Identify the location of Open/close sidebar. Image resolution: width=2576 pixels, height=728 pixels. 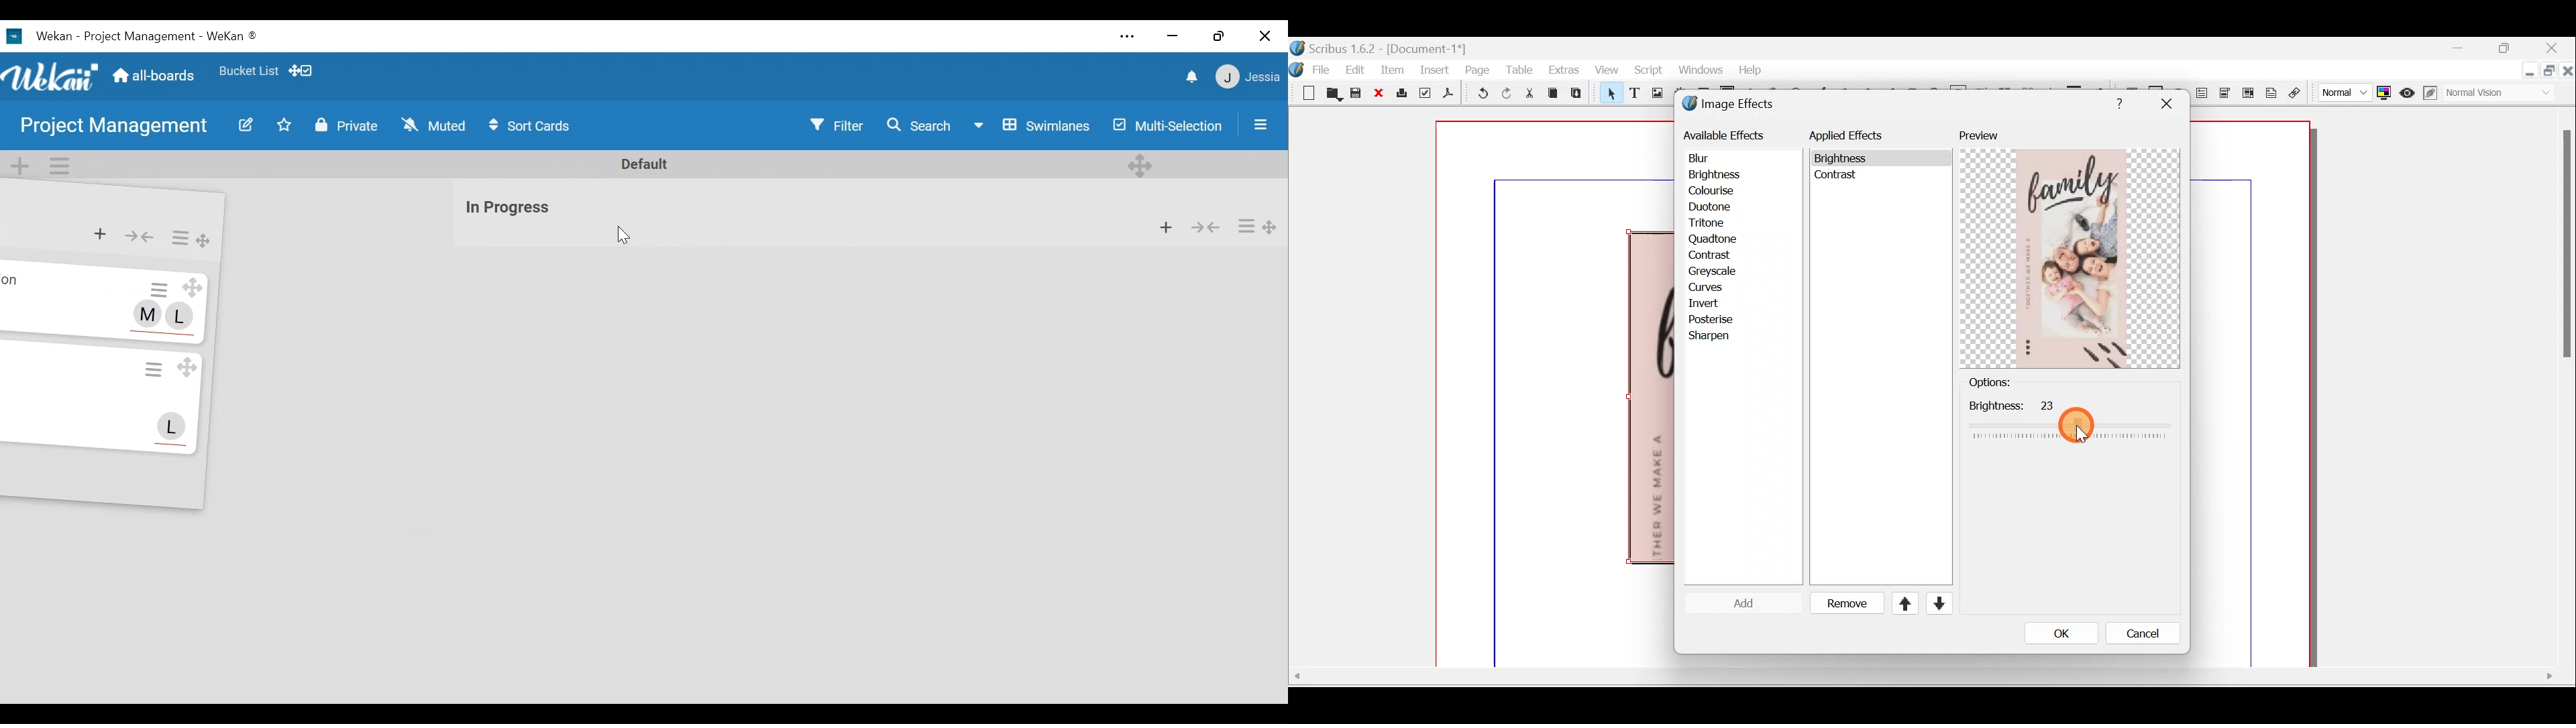
(1260, 125).